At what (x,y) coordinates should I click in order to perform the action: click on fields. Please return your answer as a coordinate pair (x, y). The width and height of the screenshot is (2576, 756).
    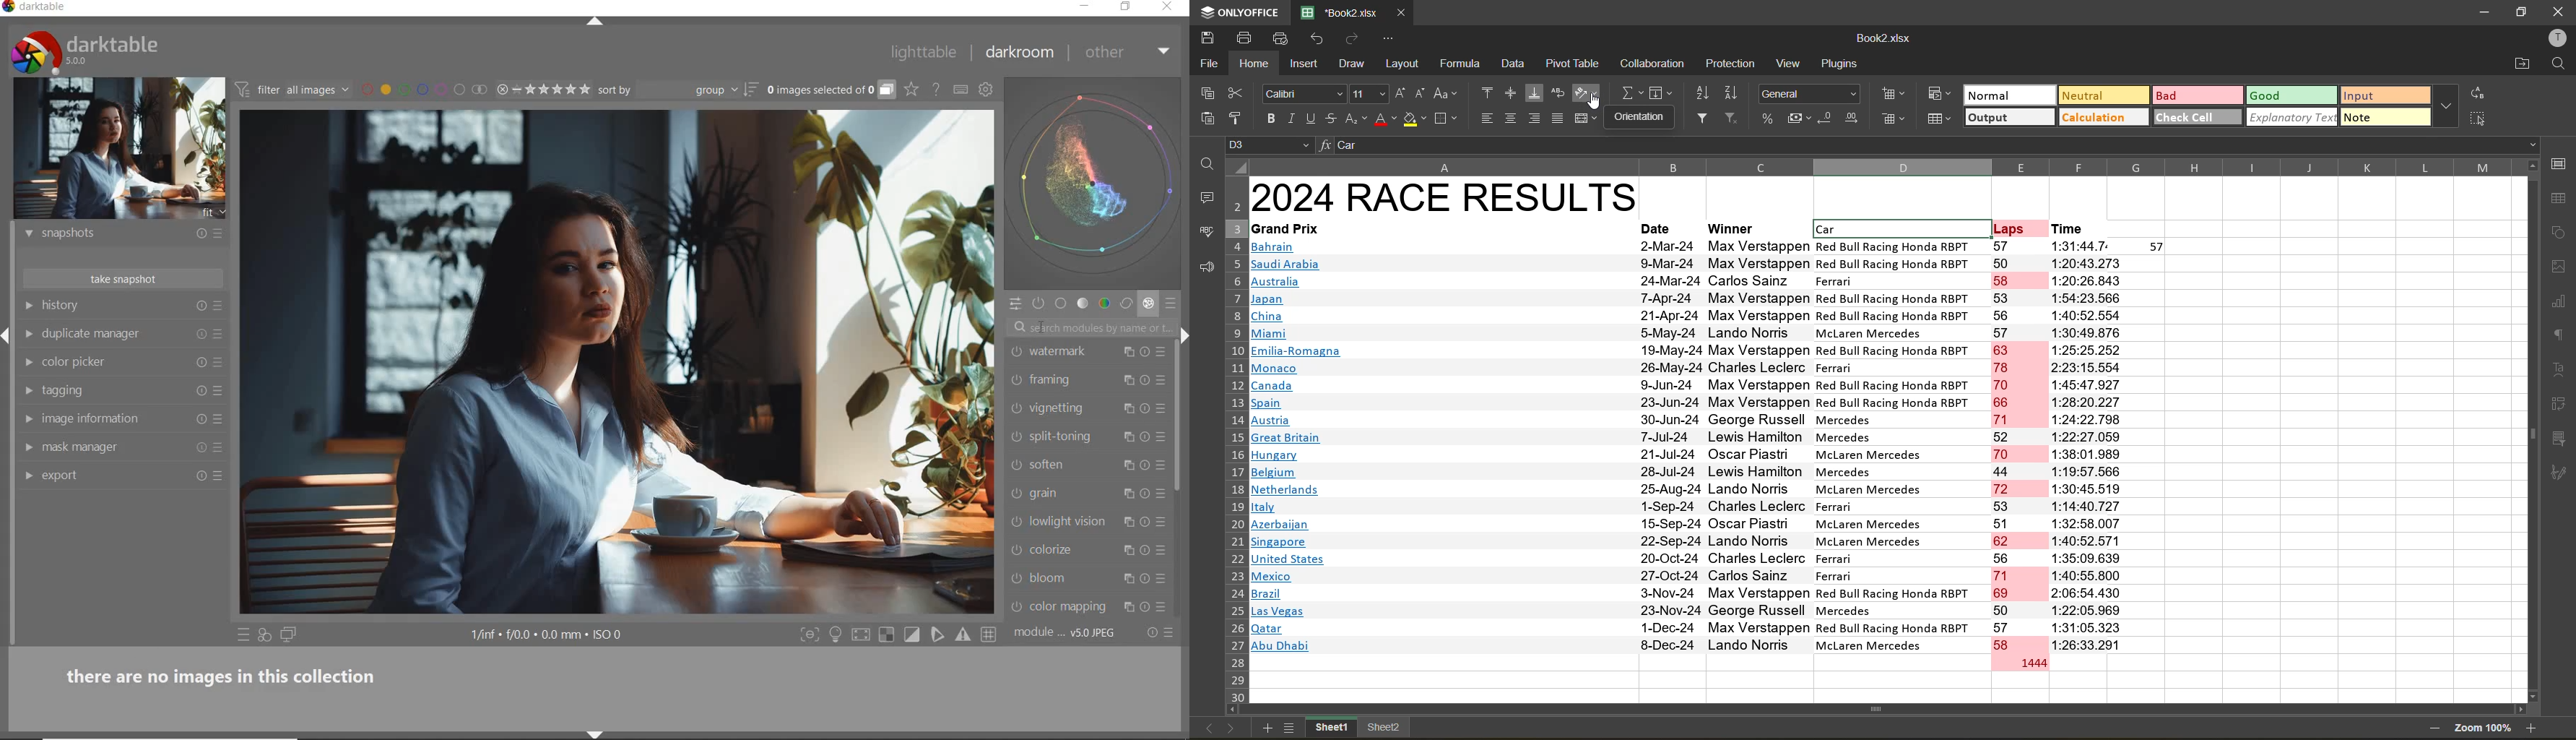
    Looking at the image, I should click on (1663, 93).